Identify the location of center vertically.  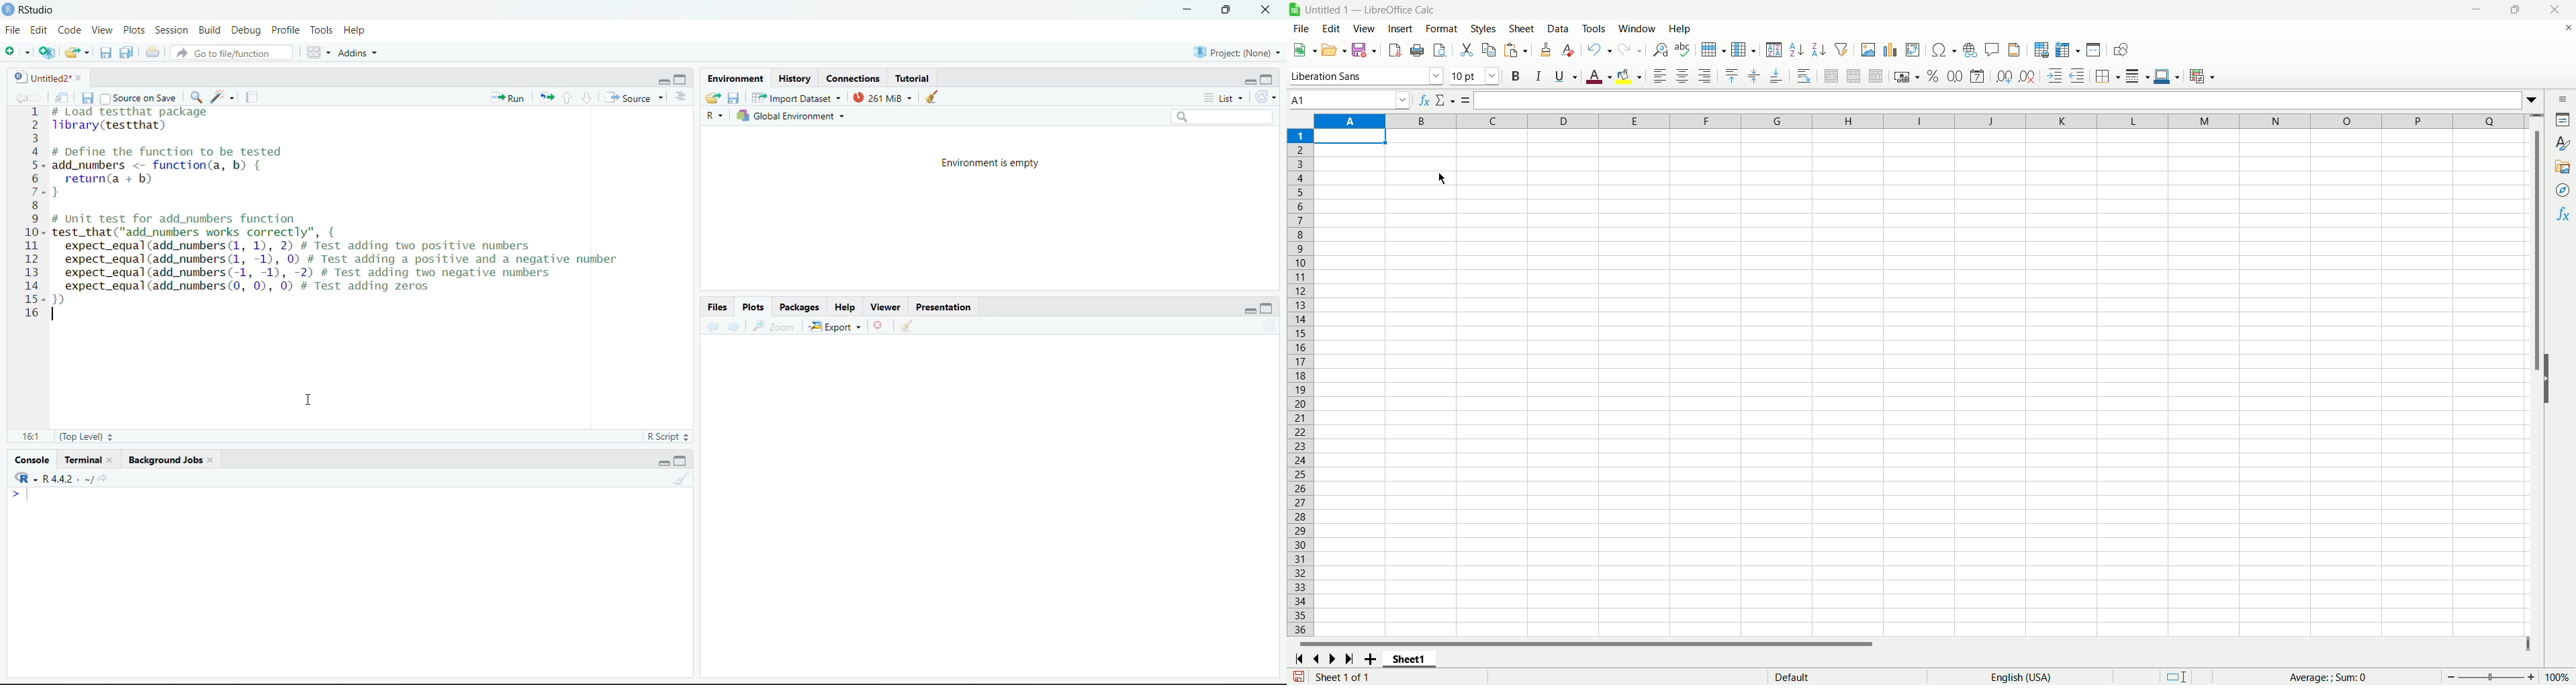
(1756, 75).